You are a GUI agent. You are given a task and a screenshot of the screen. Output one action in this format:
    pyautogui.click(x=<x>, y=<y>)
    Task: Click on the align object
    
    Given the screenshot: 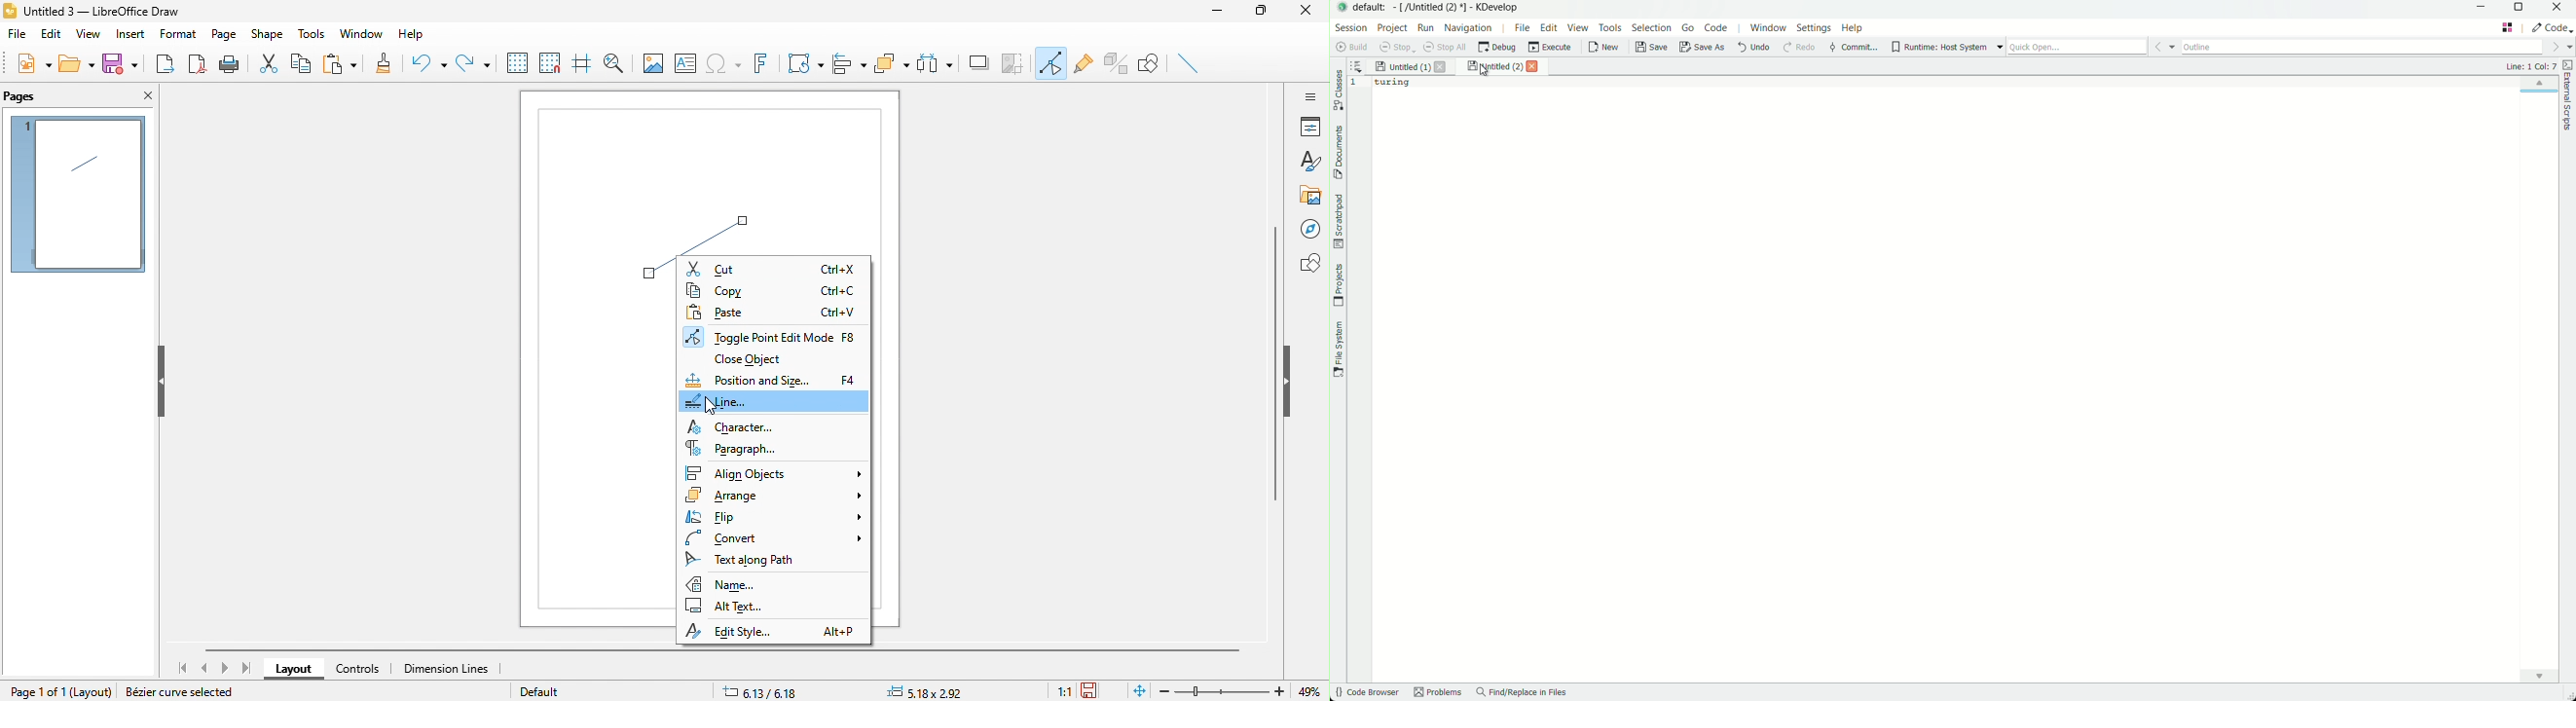 What is the action you would take?
    pyautogui.click(x=850, y=65)
    